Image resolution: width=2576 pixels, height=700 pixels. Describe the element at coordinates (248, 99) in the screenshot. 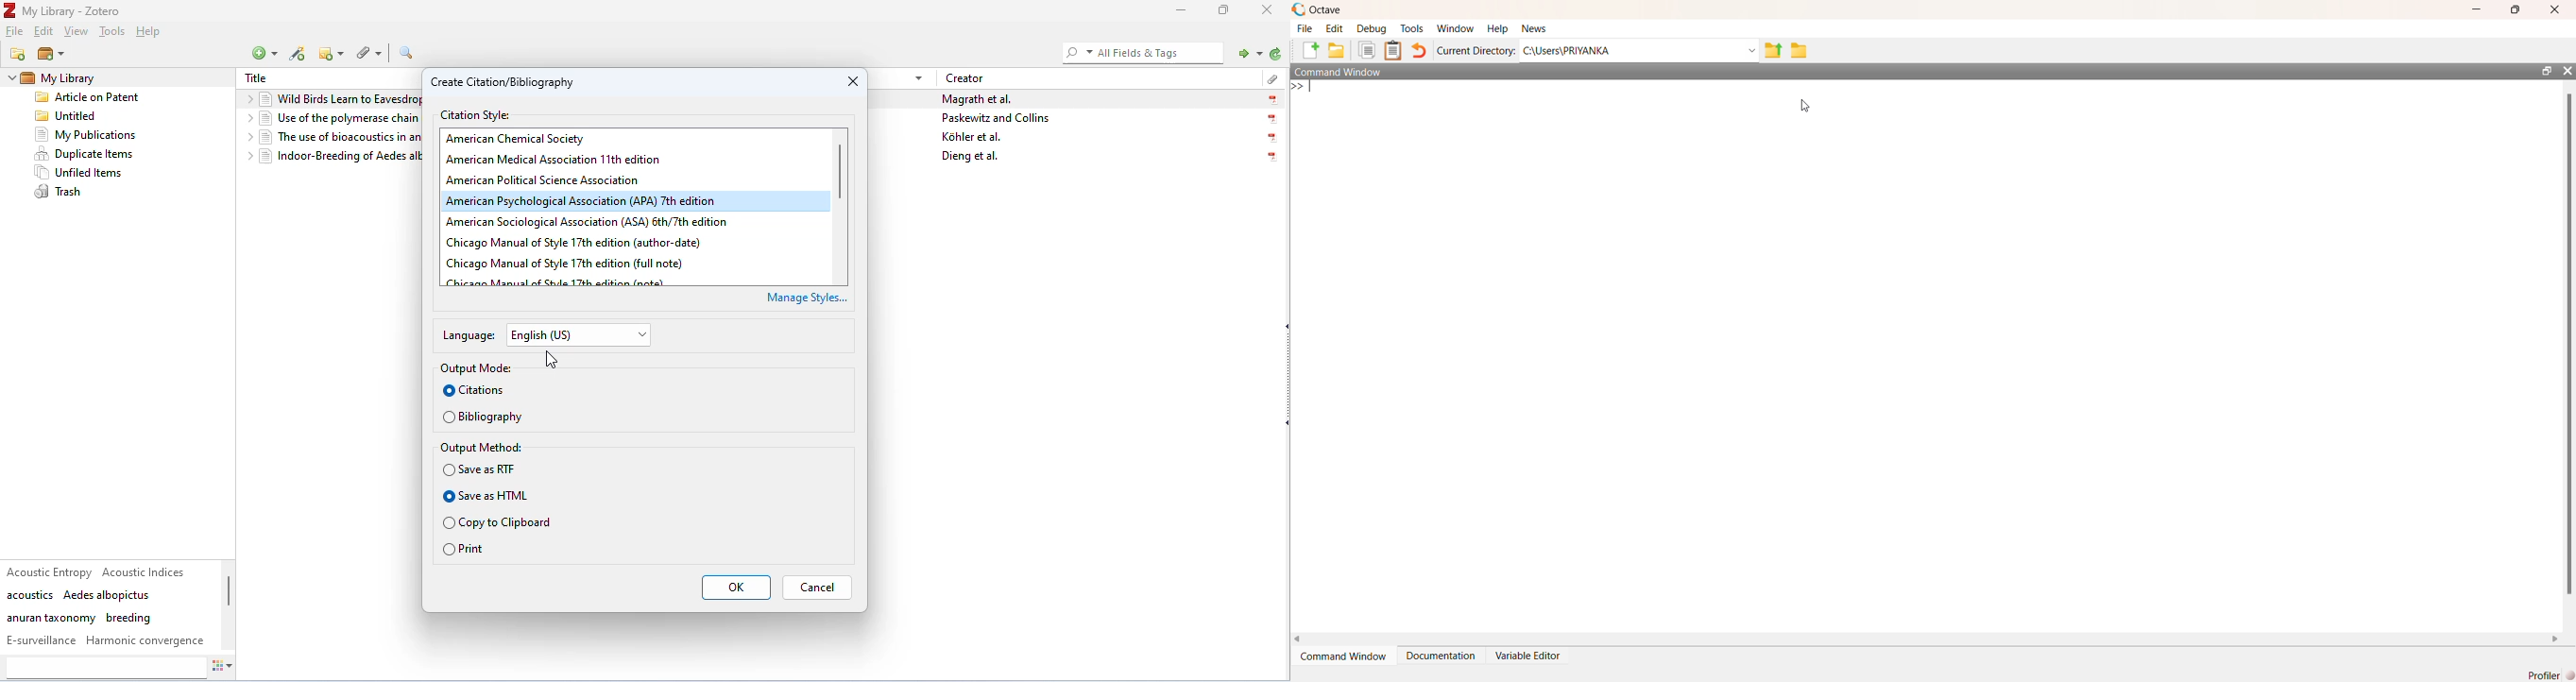

I see `drop down` at that location.